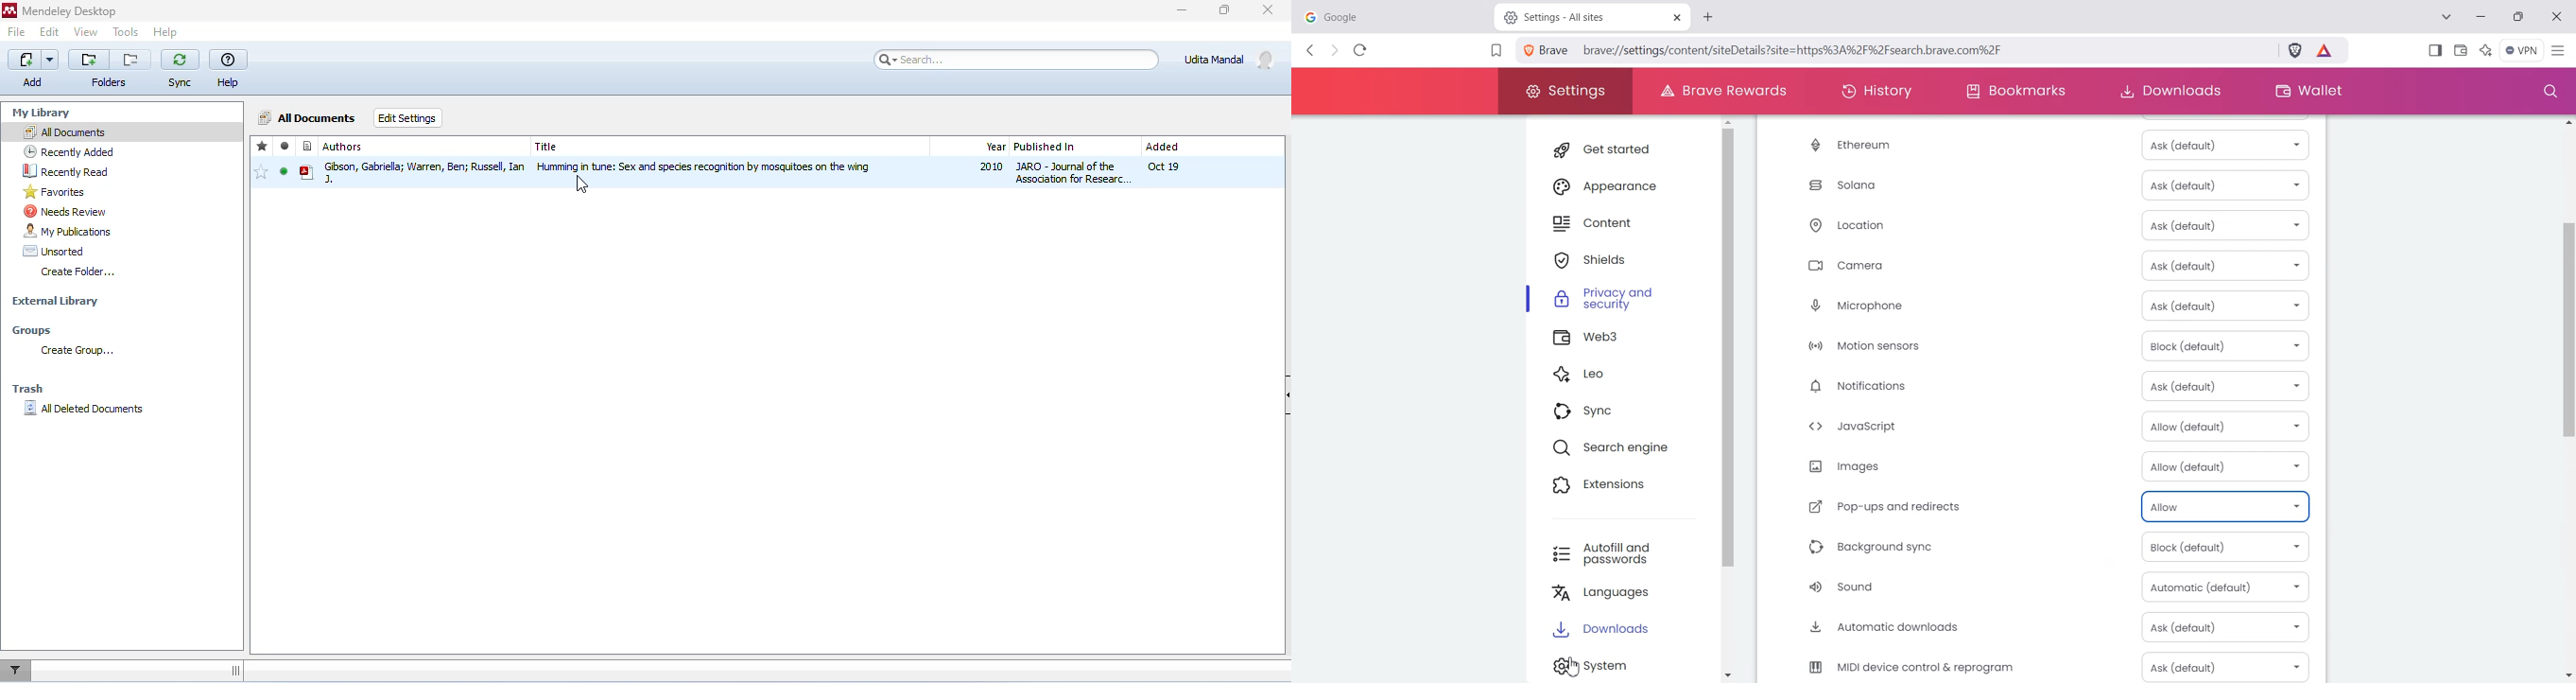 The height and width of the screenshot is (700, 2576). What do you see at coordinates (20, 669) in the screenshot?
I see `filter` at bounding box center [20, 669].